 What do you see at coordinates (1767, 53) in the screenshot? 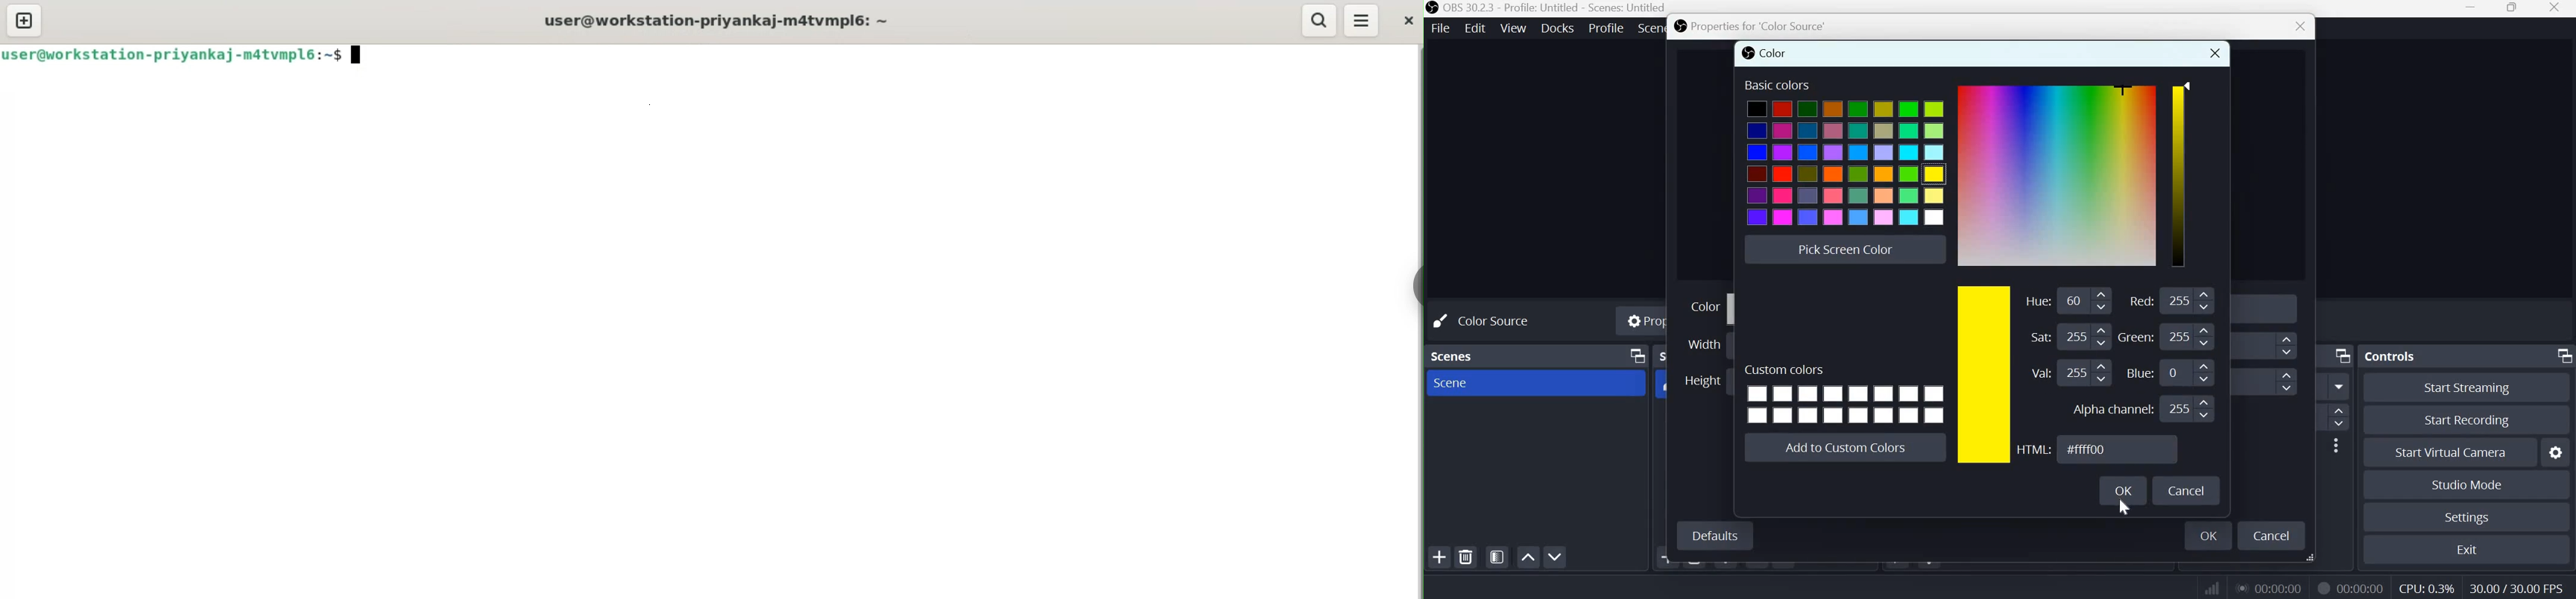
I see `color` at bounding box center [1767, 53].